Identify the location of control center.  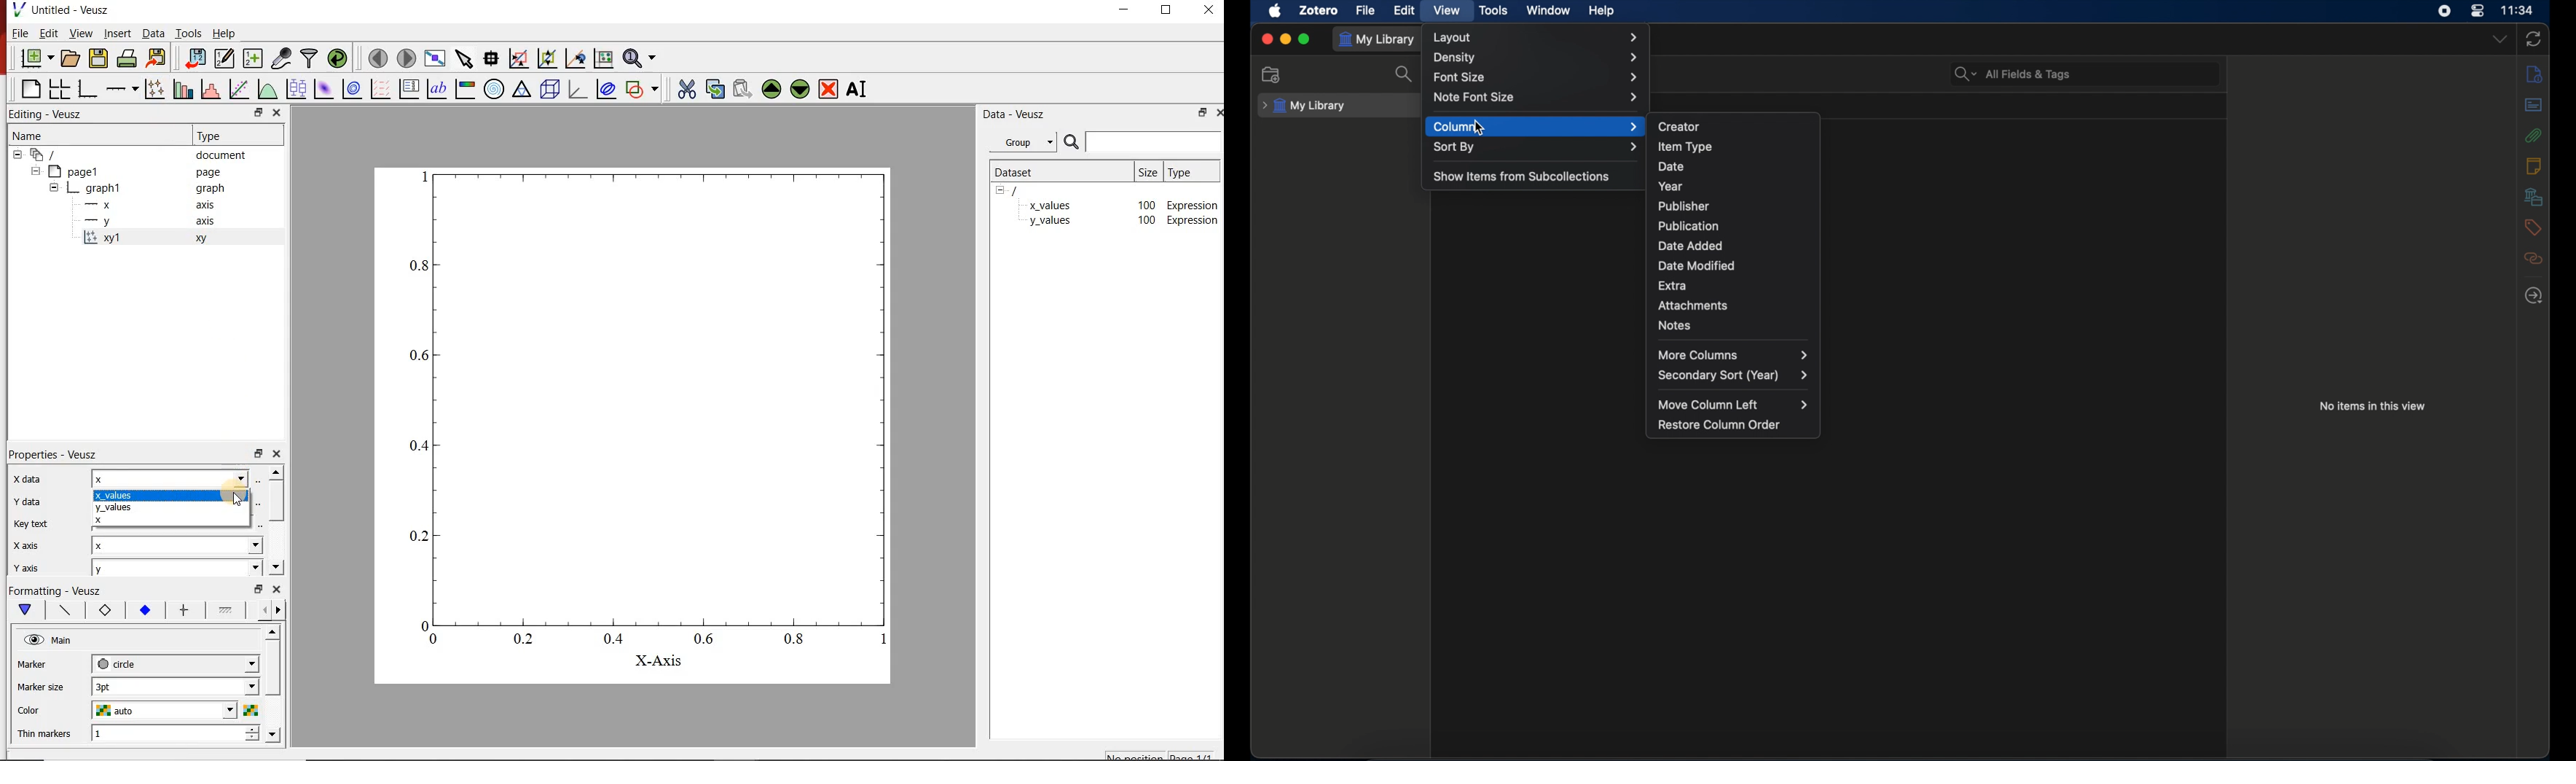
(2477, 11).